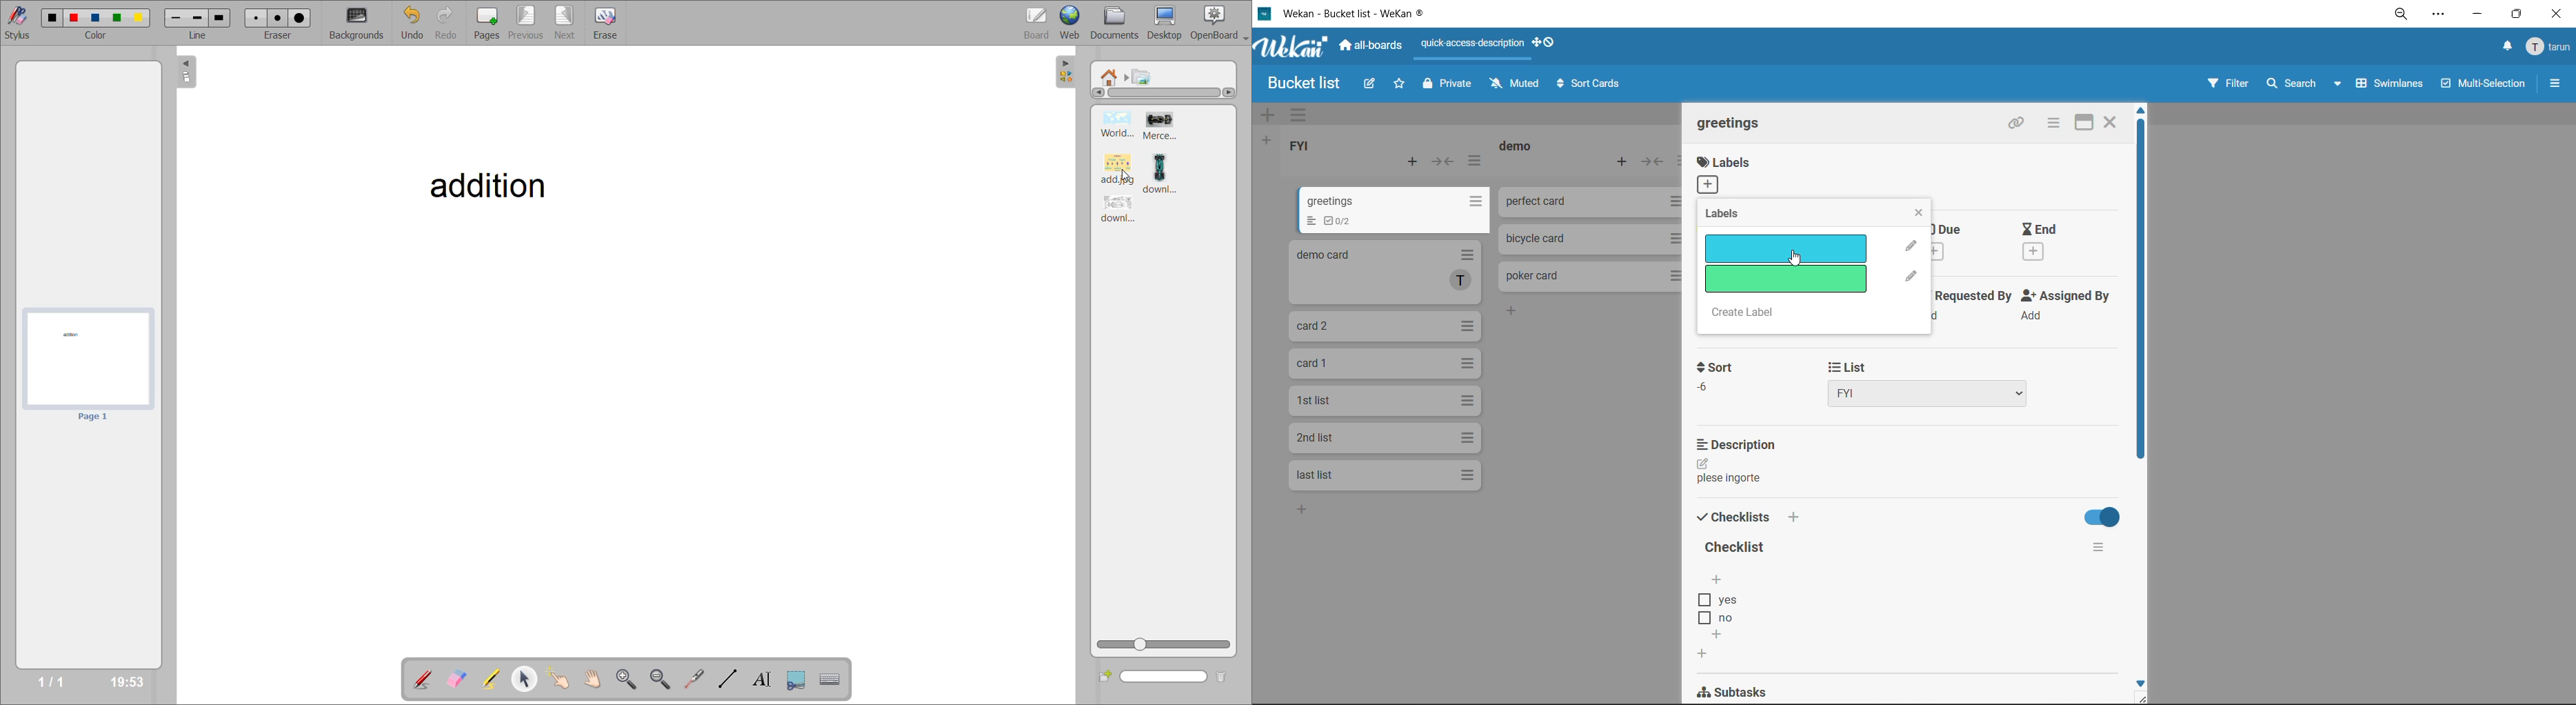 The height and width of the screenshot is (728, 2576). I want to click on select and modify  objects, so click(528, 680).